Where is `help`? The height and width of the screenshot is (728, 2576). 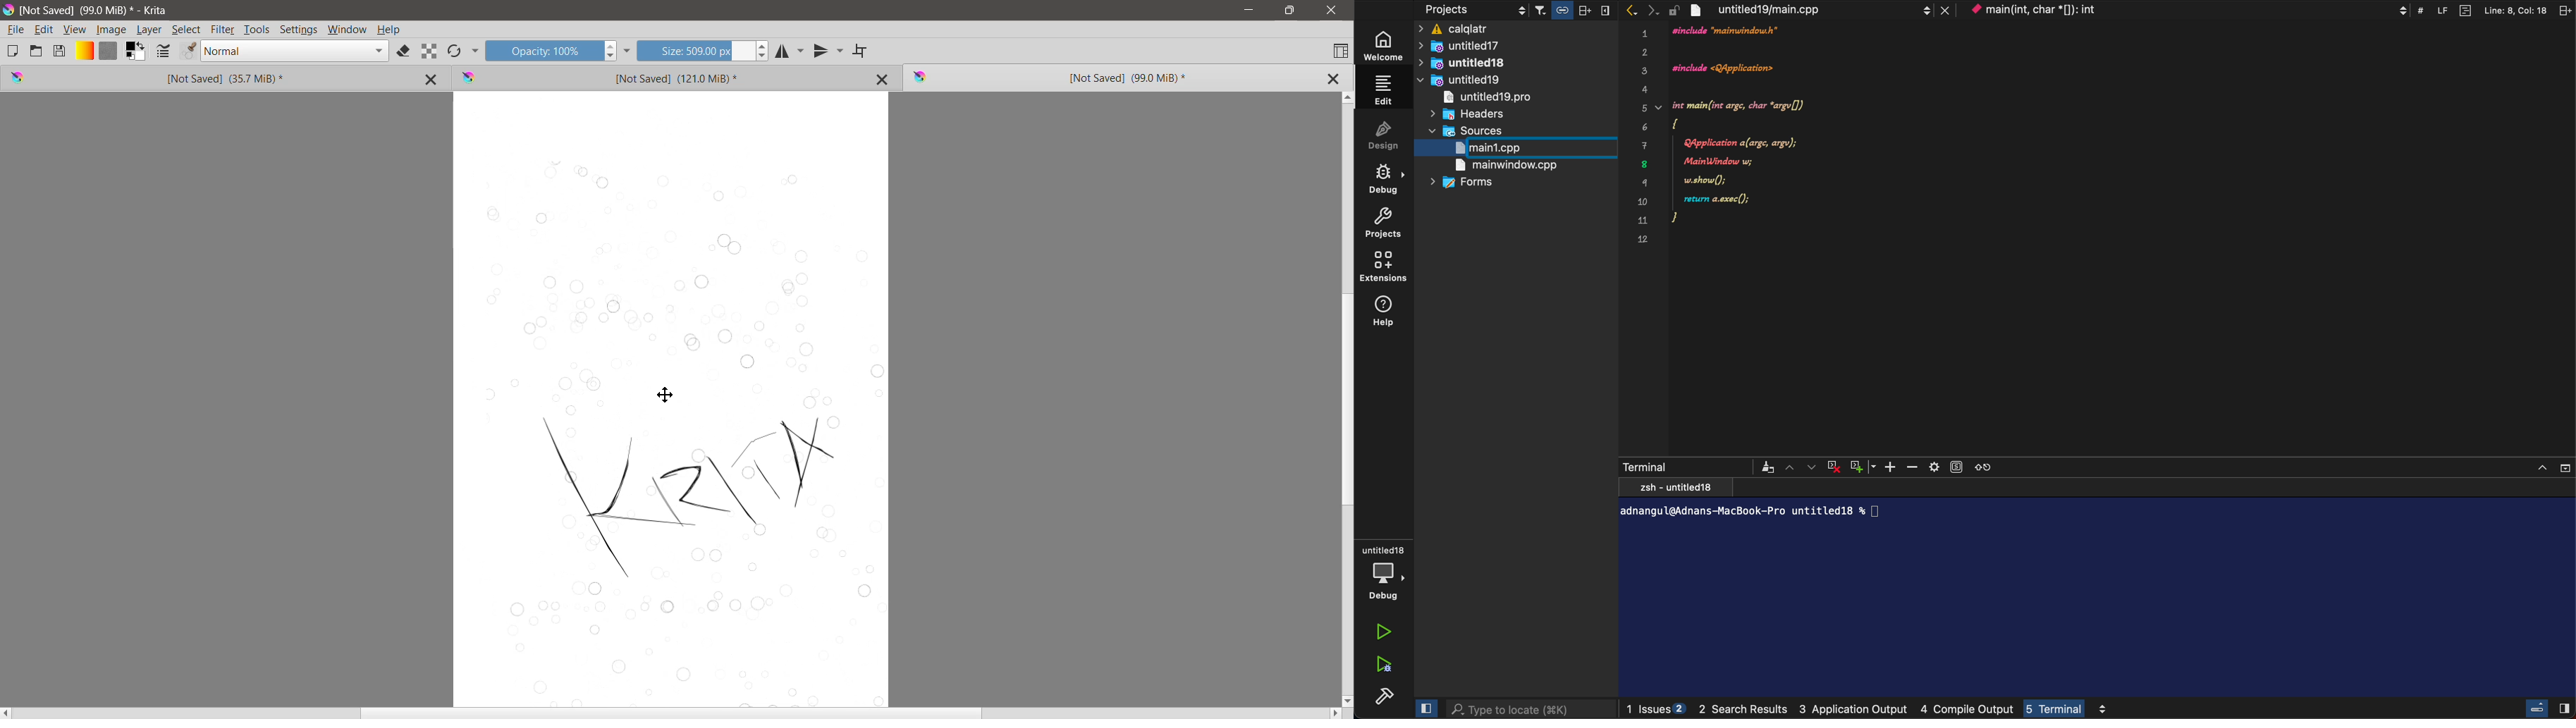 help is located at coordinates (1389, 313).